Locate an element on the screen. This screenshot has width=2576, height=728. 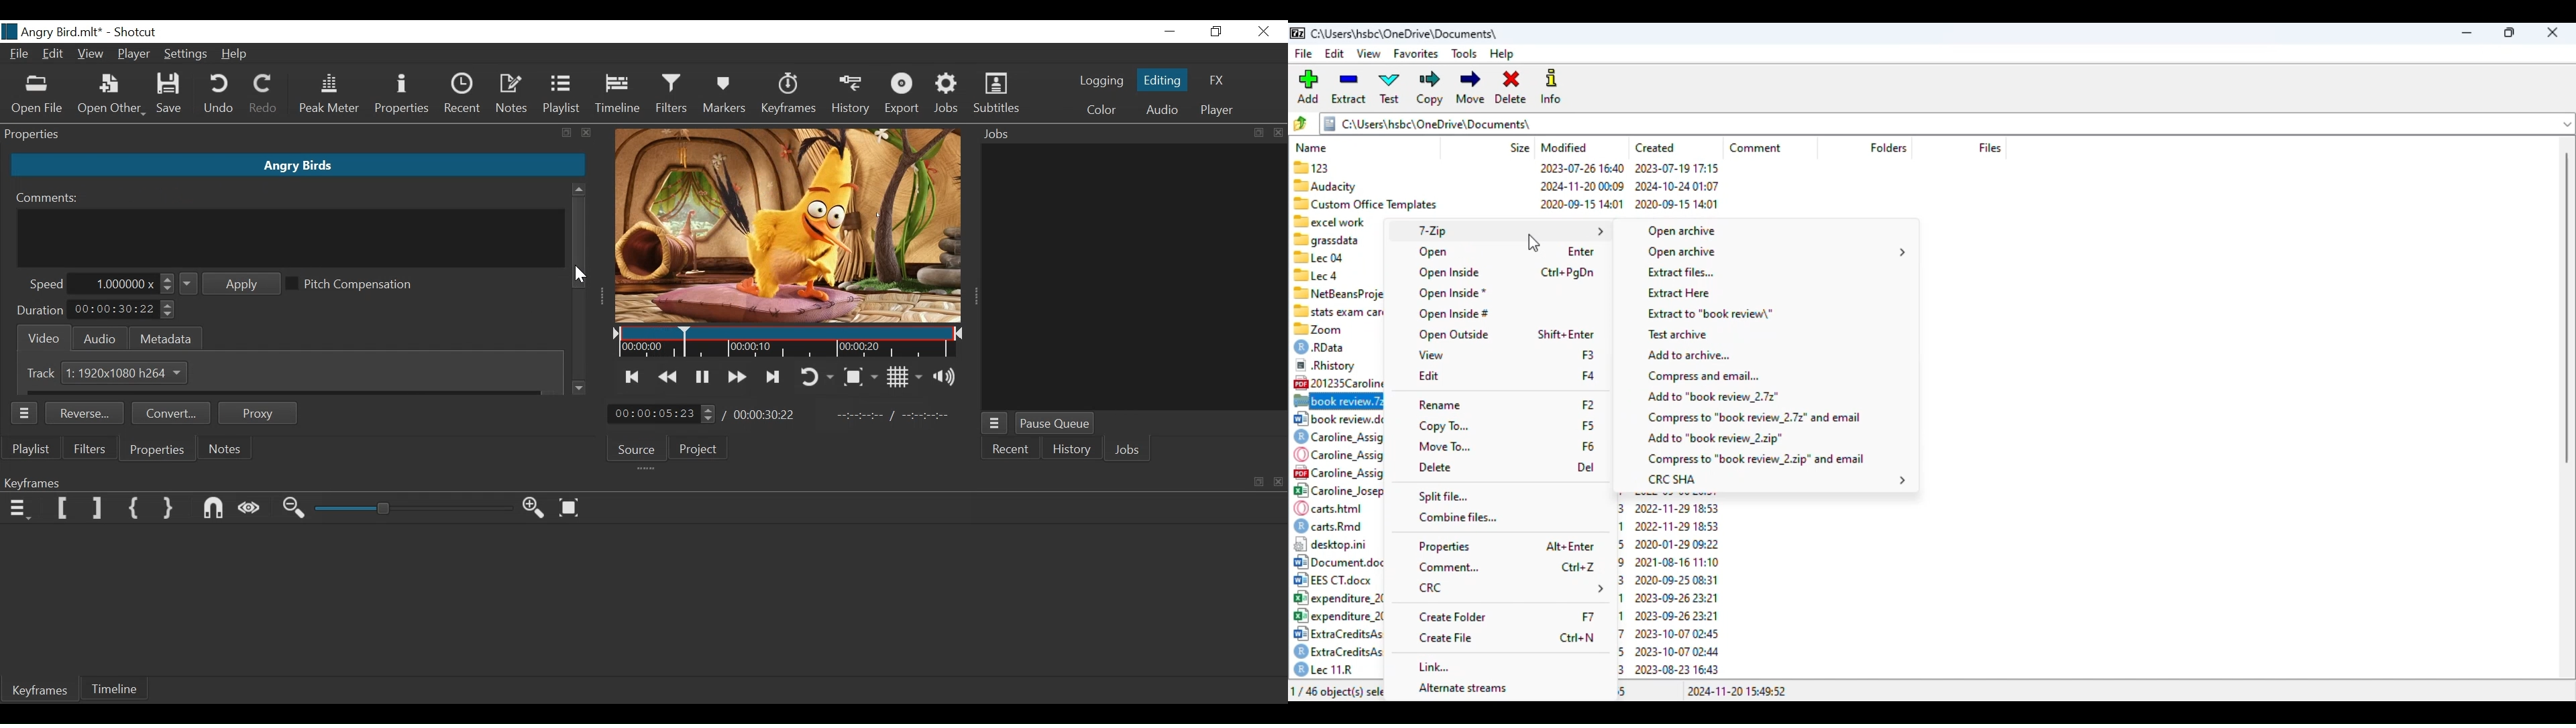
7 grassdata 2024-10-25 15:50 2024-10-25 15:48 is located at coordinates (1338, 239).